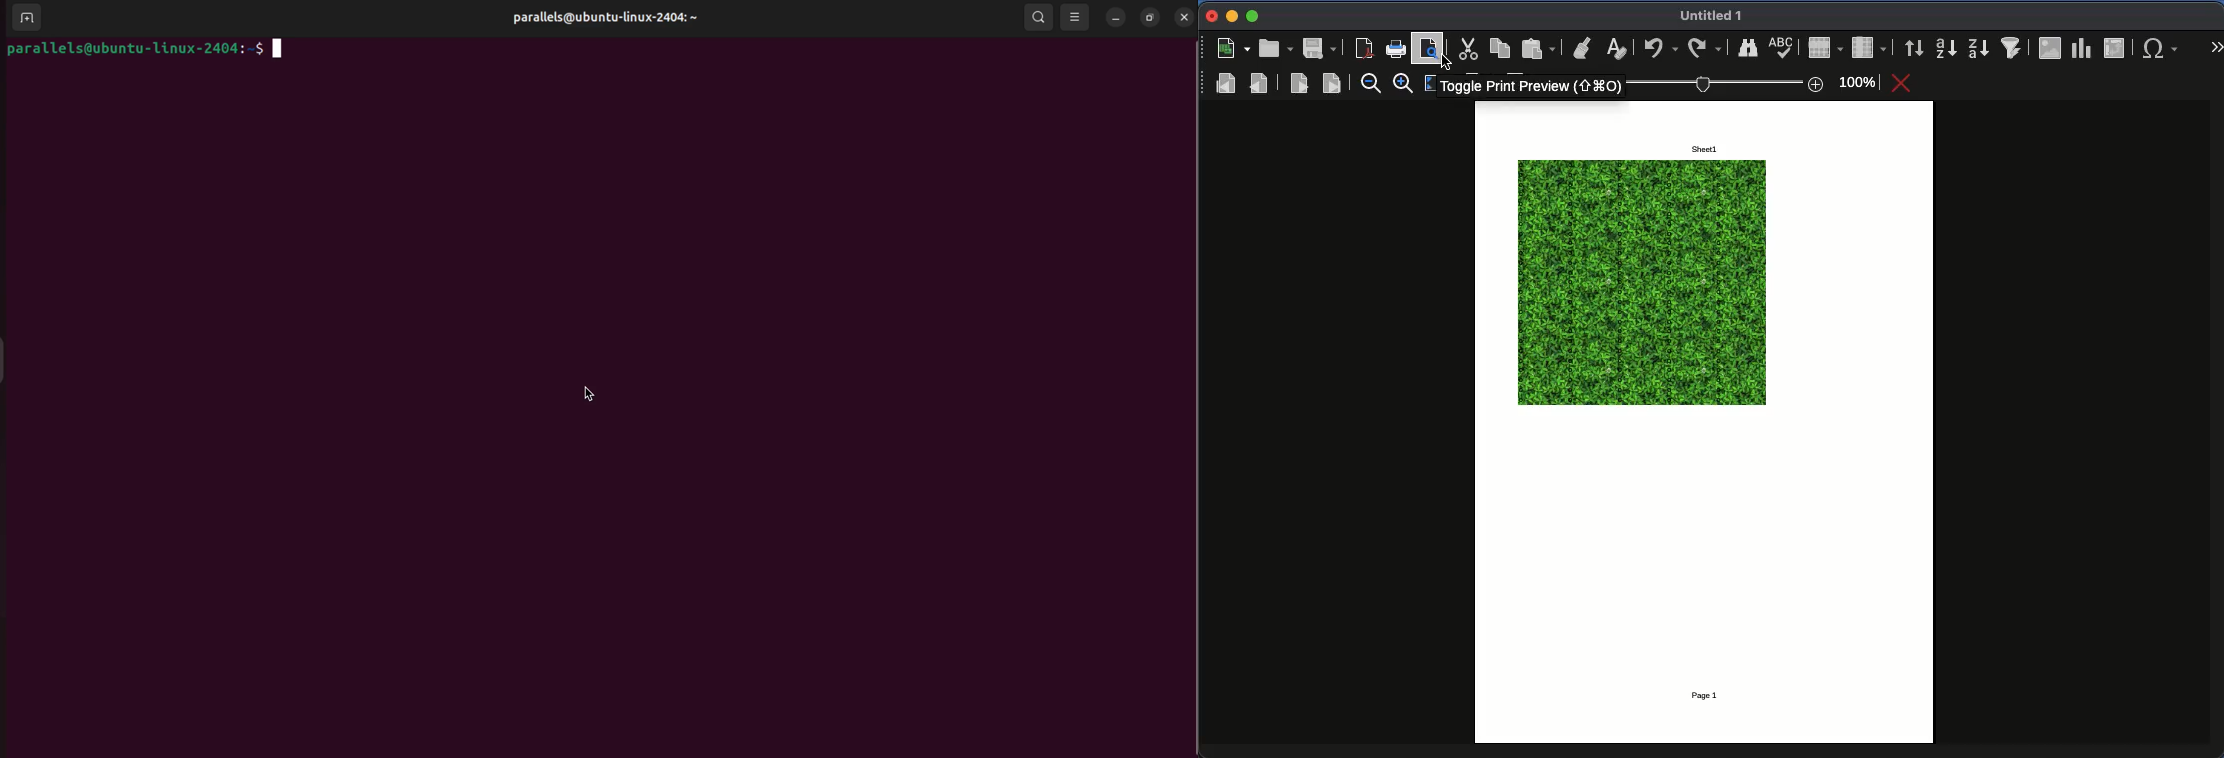 The height and width of the screenshot is (784, 2240). What do you see at coordinates (1712, 695) in the screenshot?
I see `page 1 0f 1` at bounding box center [1712, 695].